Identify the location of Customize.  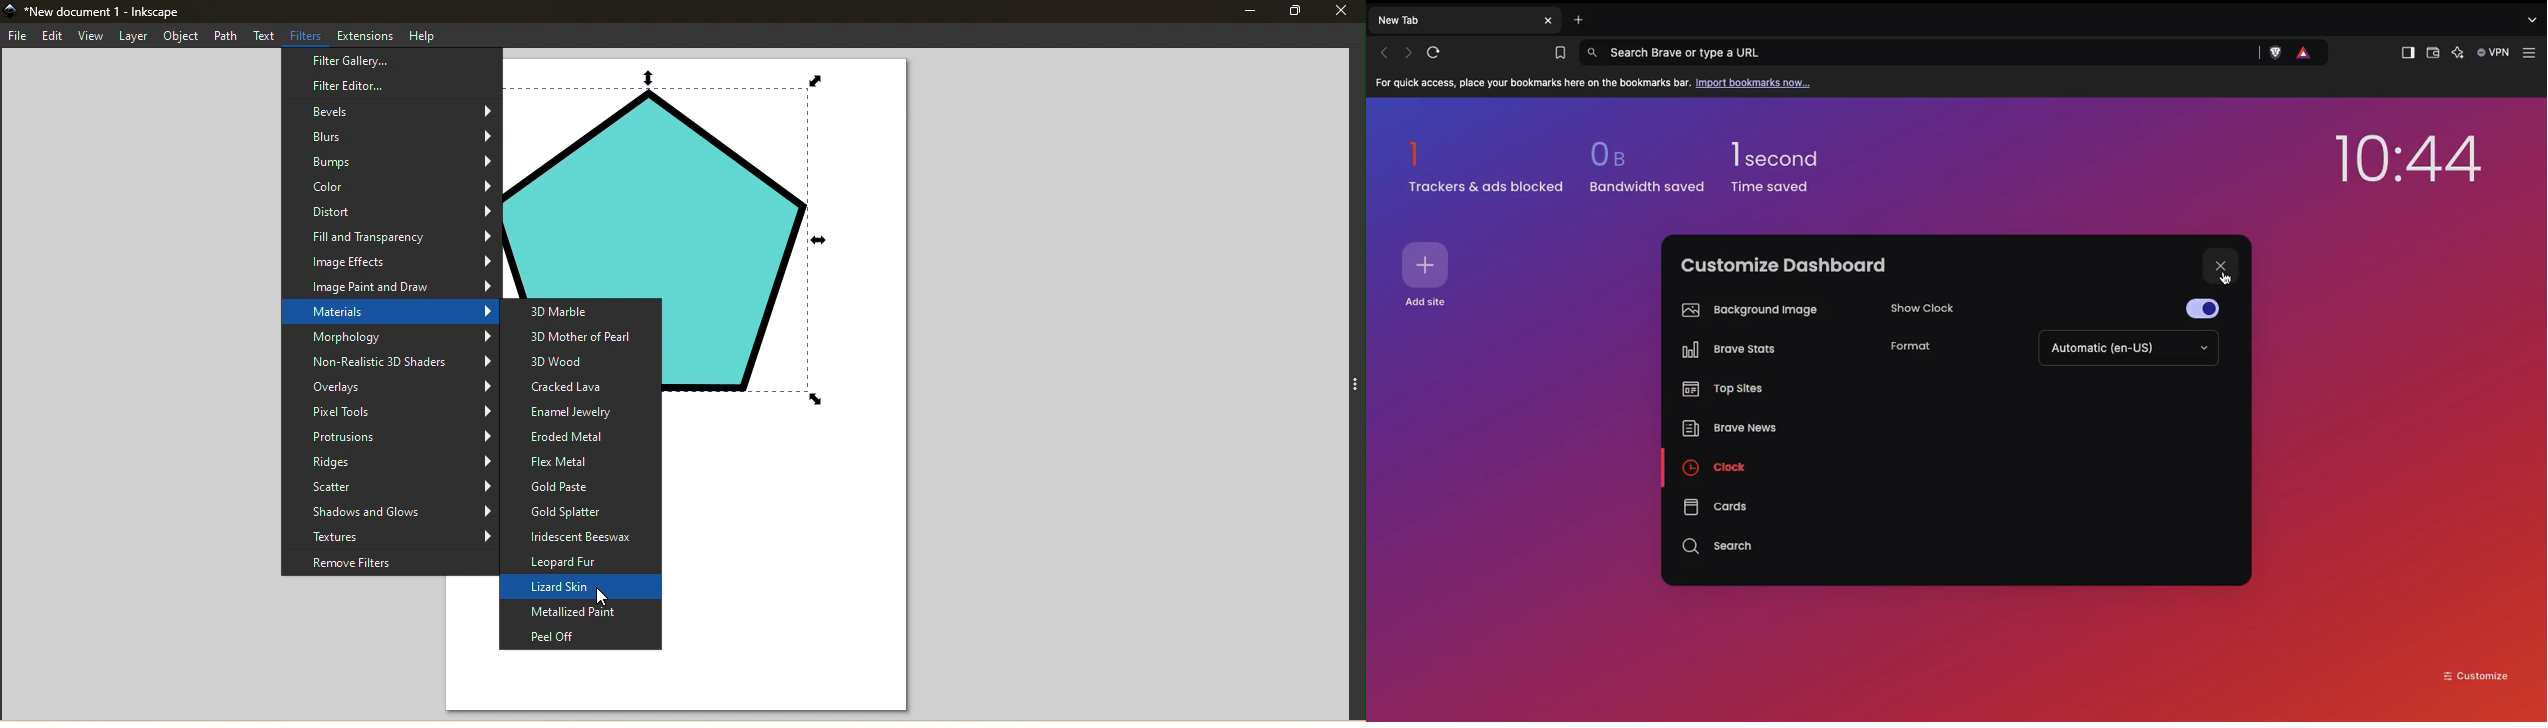
(2477, 674).